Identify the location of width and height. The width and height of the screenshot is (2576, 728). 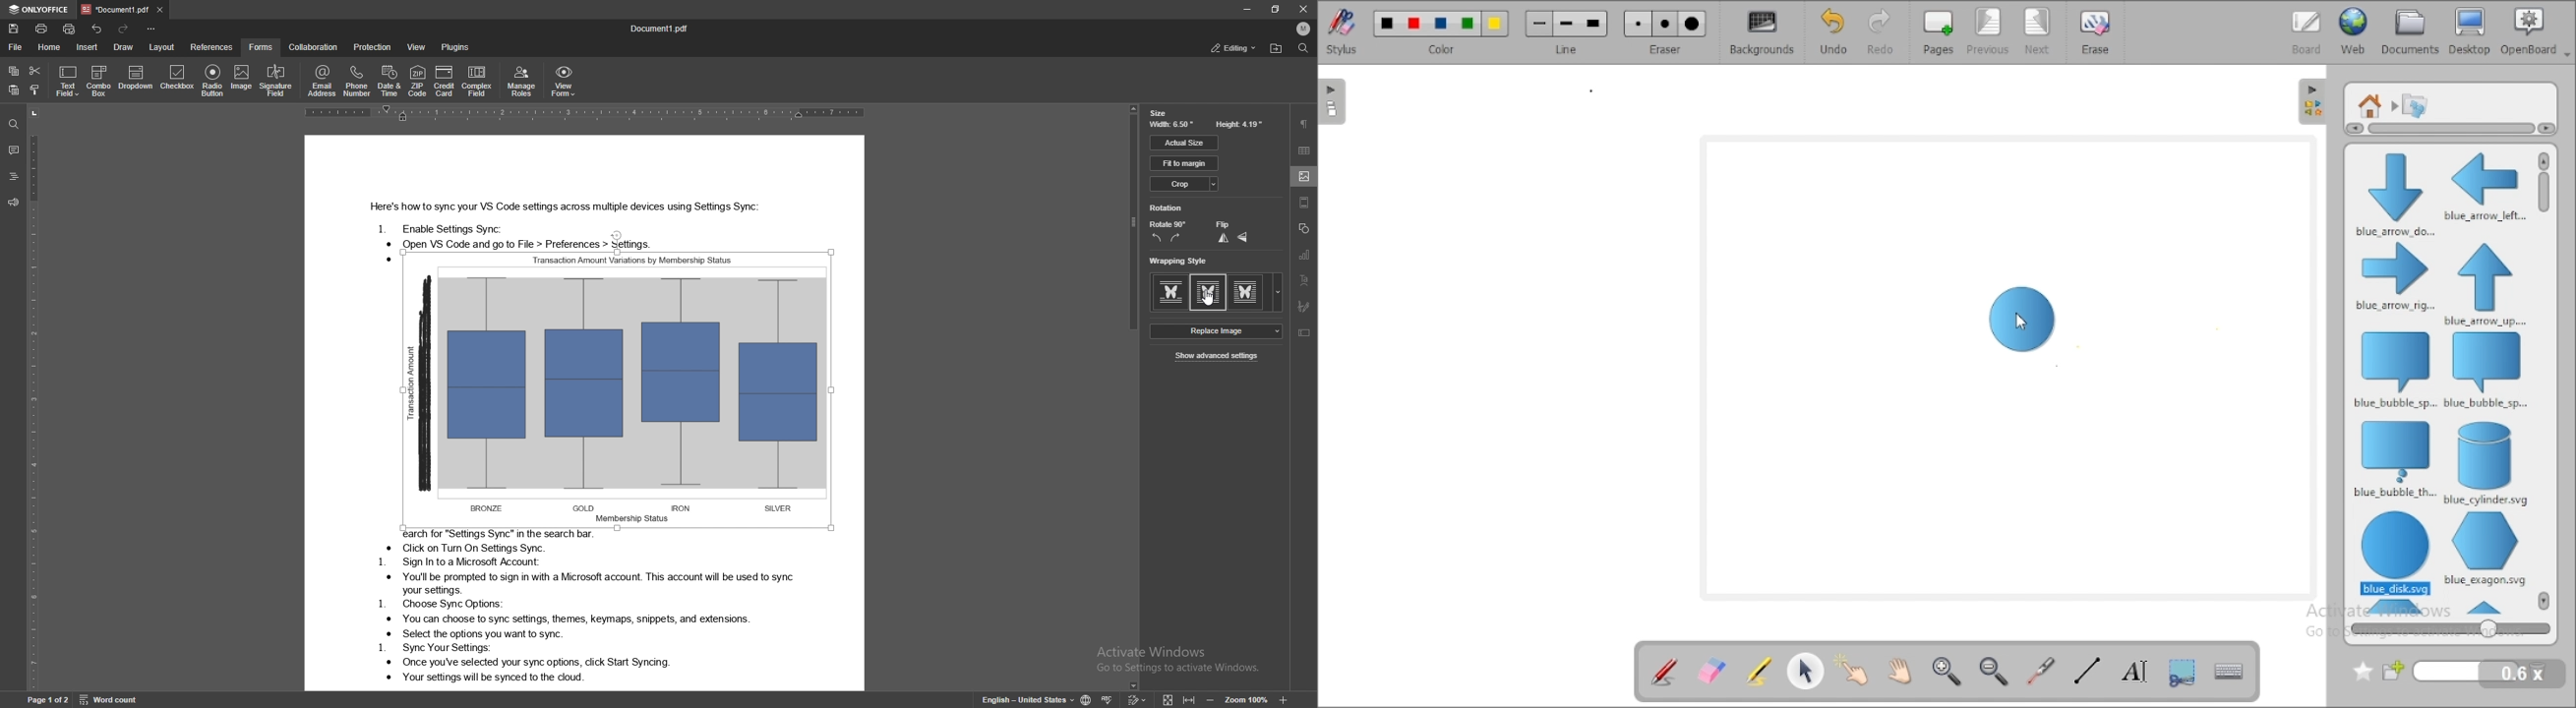
(1207, 126).